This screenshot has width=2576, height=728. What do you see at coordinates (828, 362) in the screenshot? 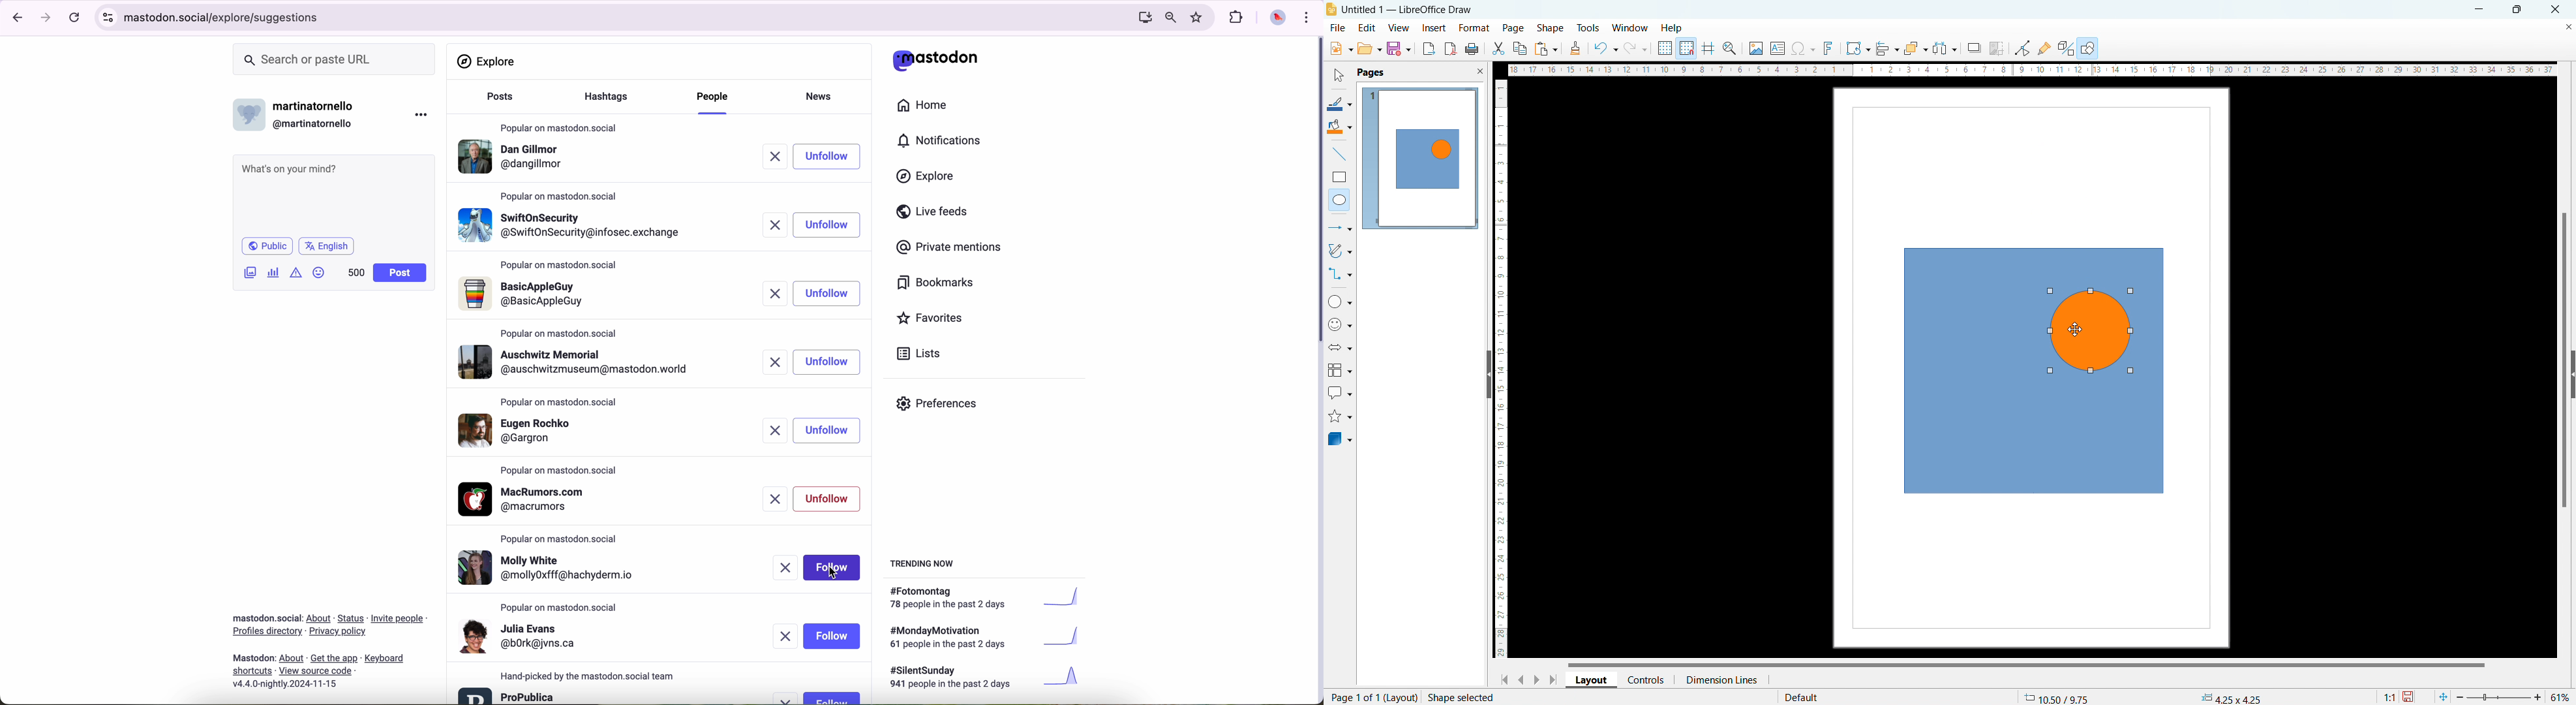
I see `unfollow` at bounding box center [828, 362].